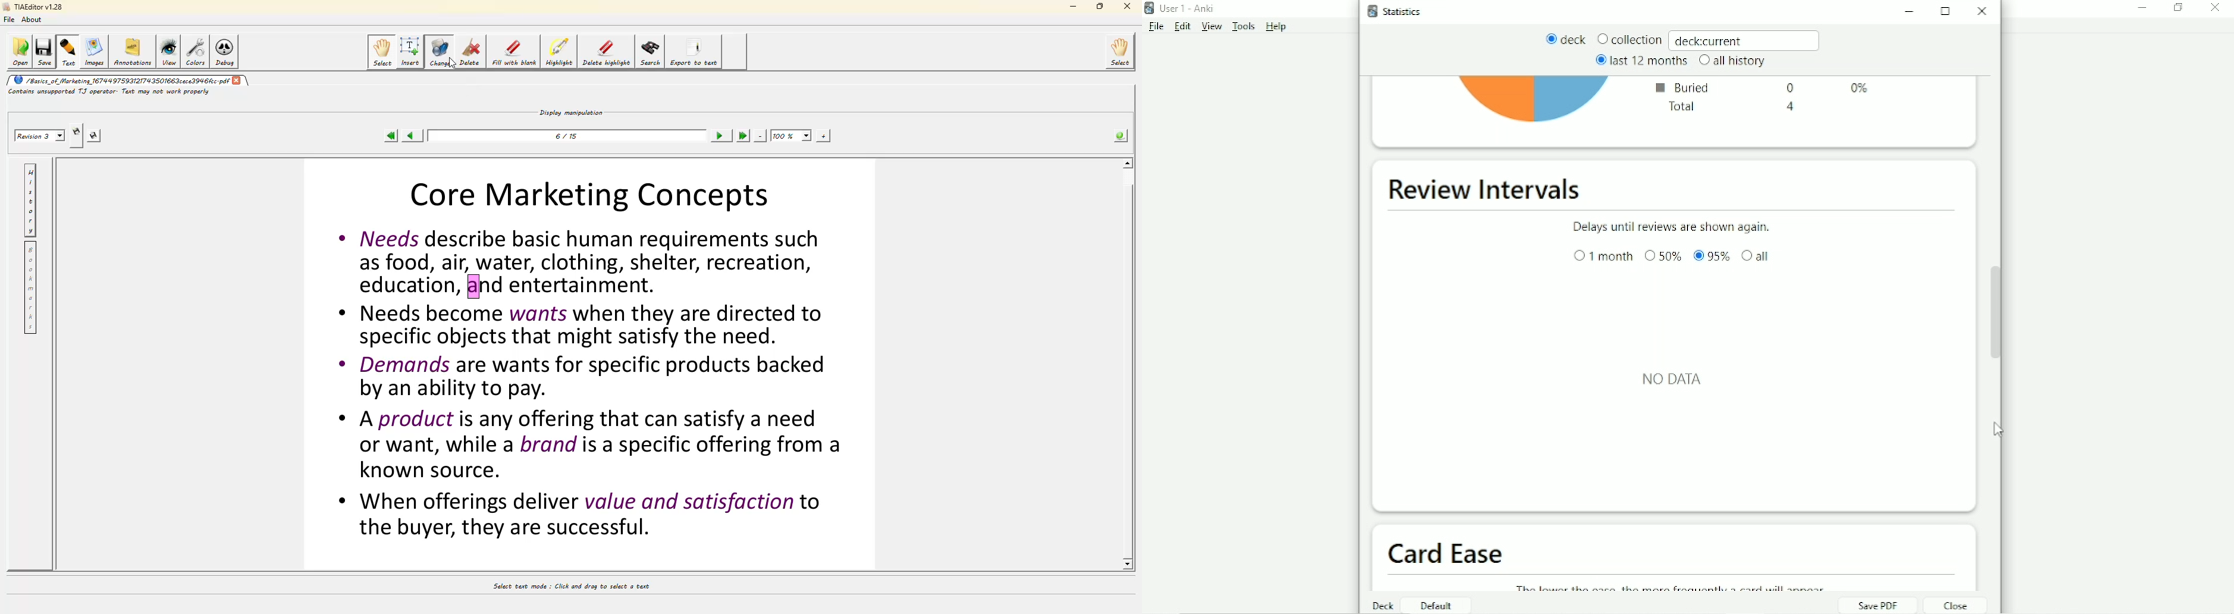 This screenshot has width=2240, height=616. I want to click on File, so click(1155, 27).